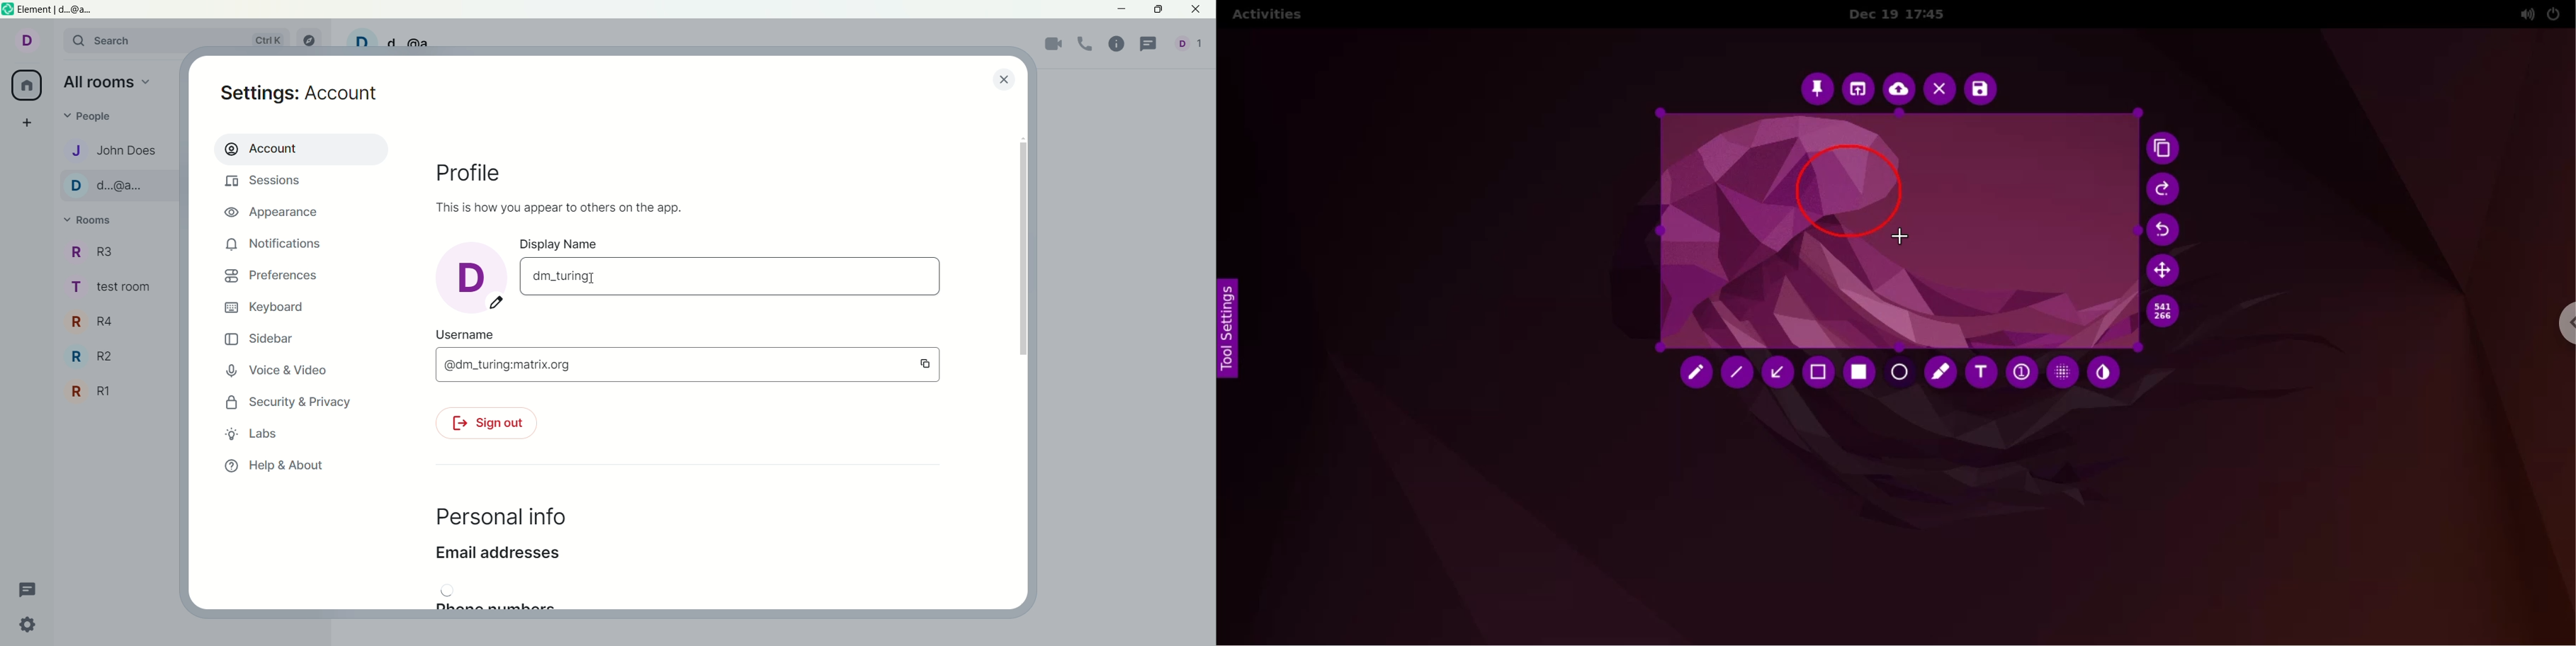 This screenshot has height=672, width=2576. Describe the element at coordinates (1198, 10) in the screenshot. I see `close` at that location.